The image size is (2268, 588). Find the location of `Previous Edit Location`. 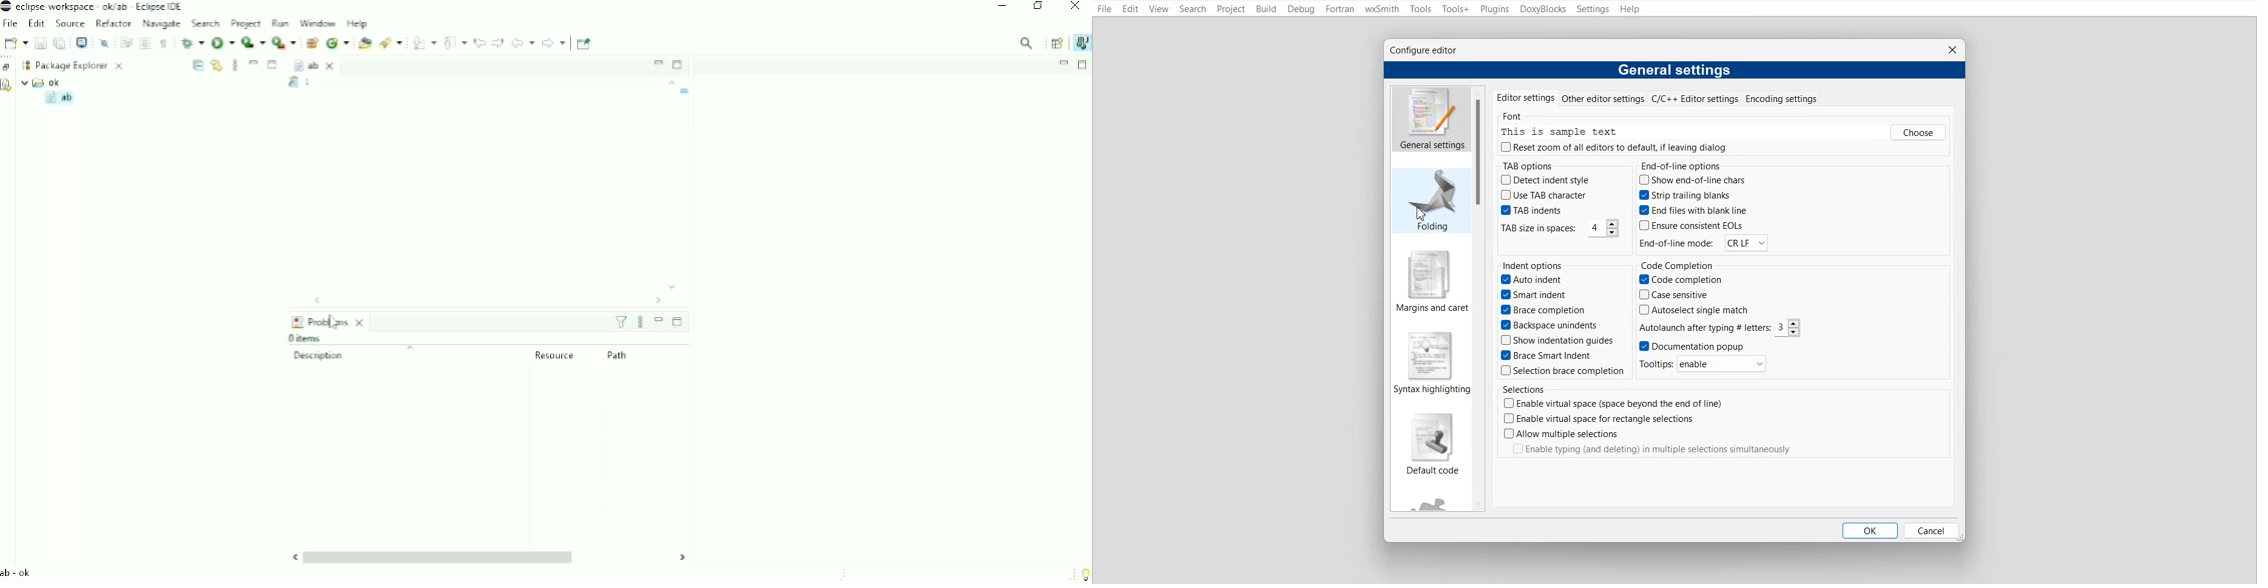

Previous Edit Location is located at coordinates (480, 42).